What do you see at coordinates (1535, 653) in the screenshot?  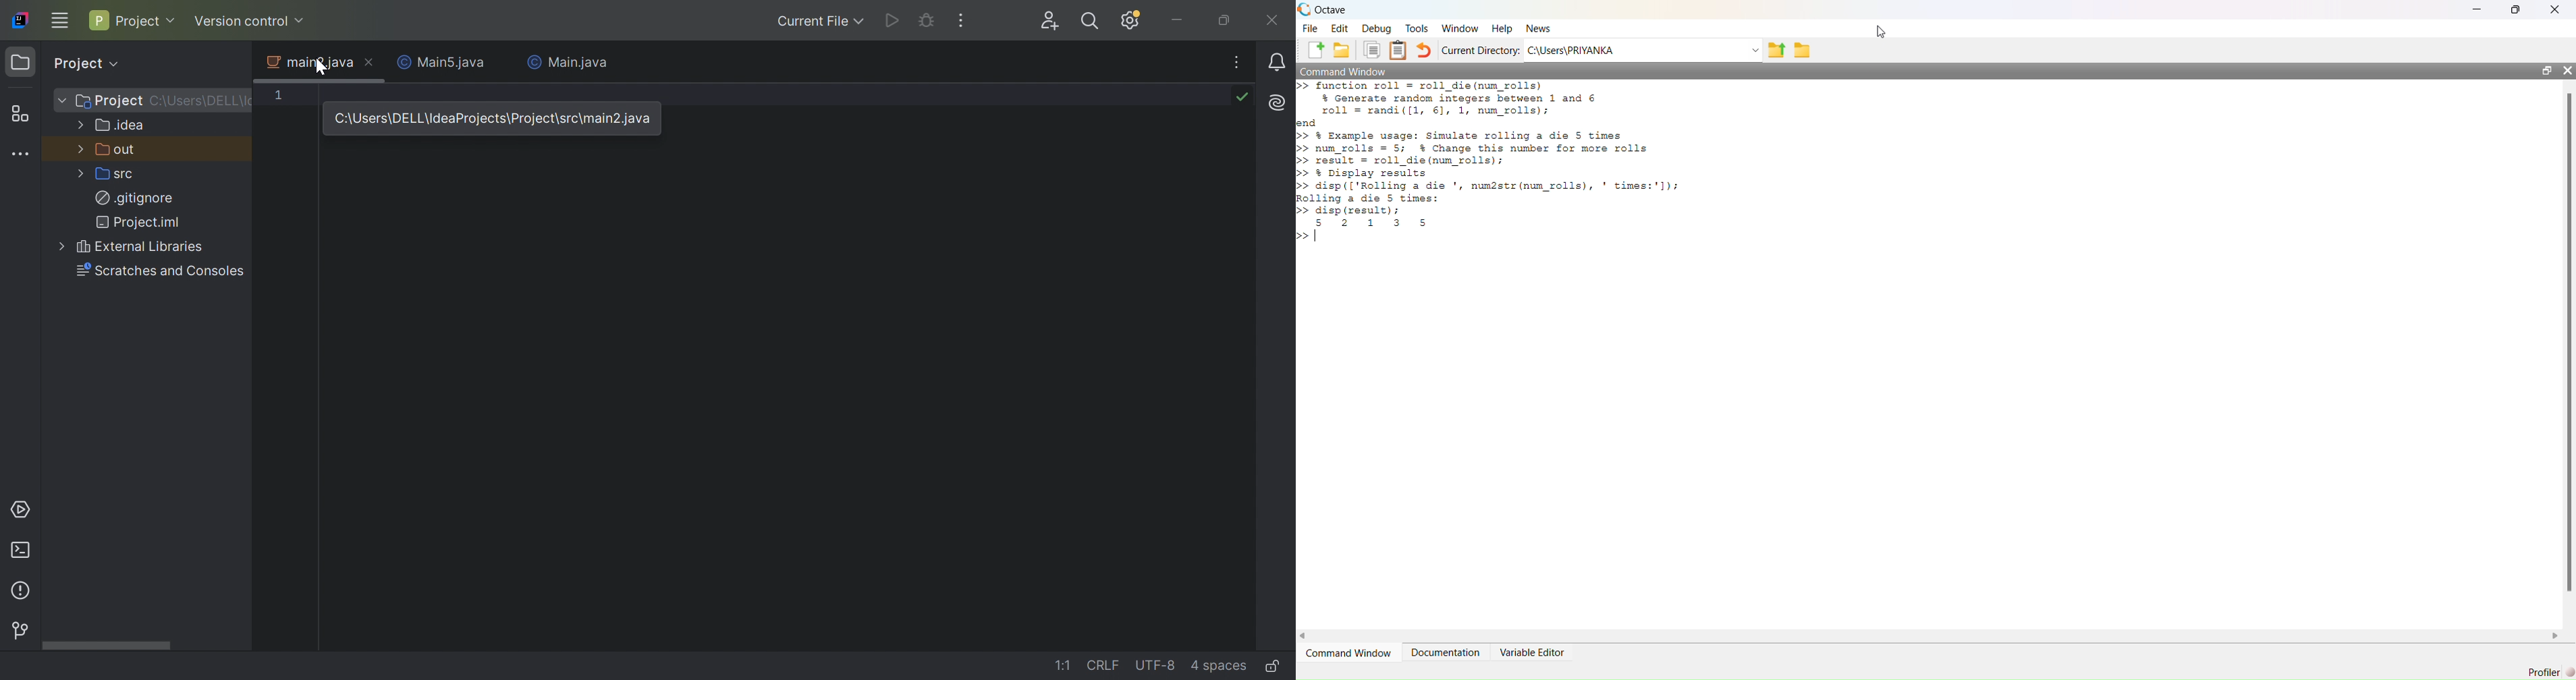 I see `variable editor` at bounding box center [1535, 653].